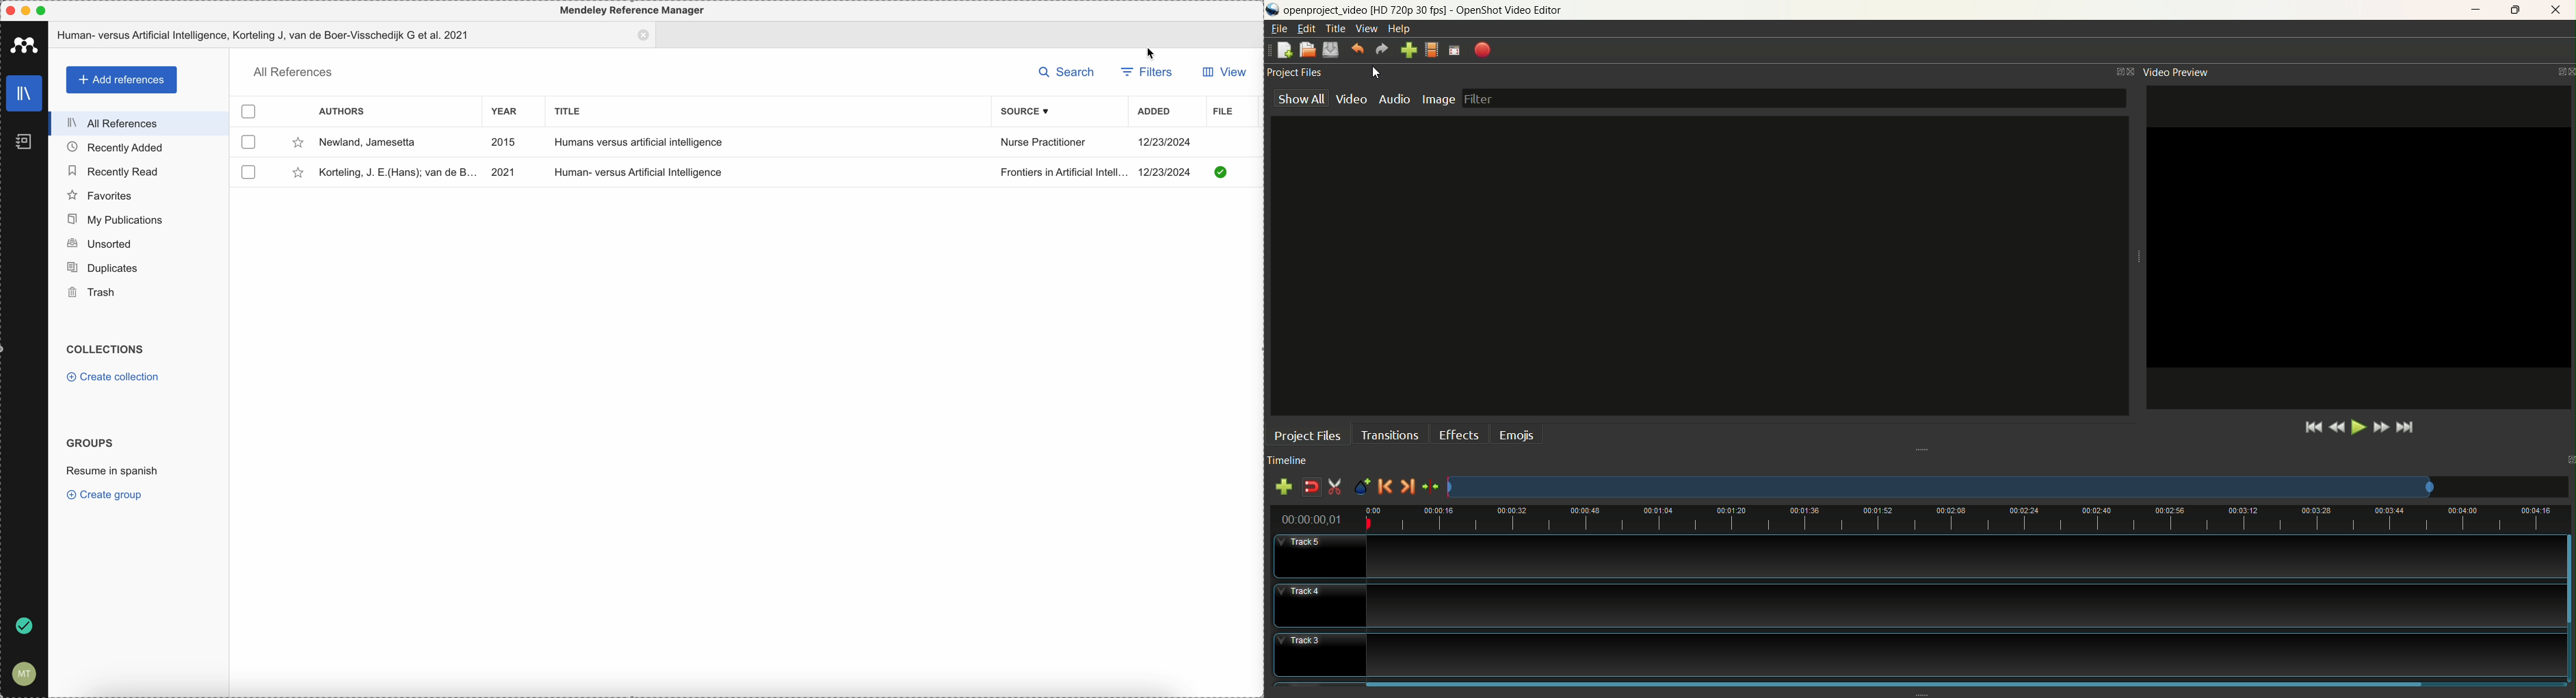 This screenshot has height=700, width=2576. I want to click on Humans versus artificial intelligence, so click(640, 142).